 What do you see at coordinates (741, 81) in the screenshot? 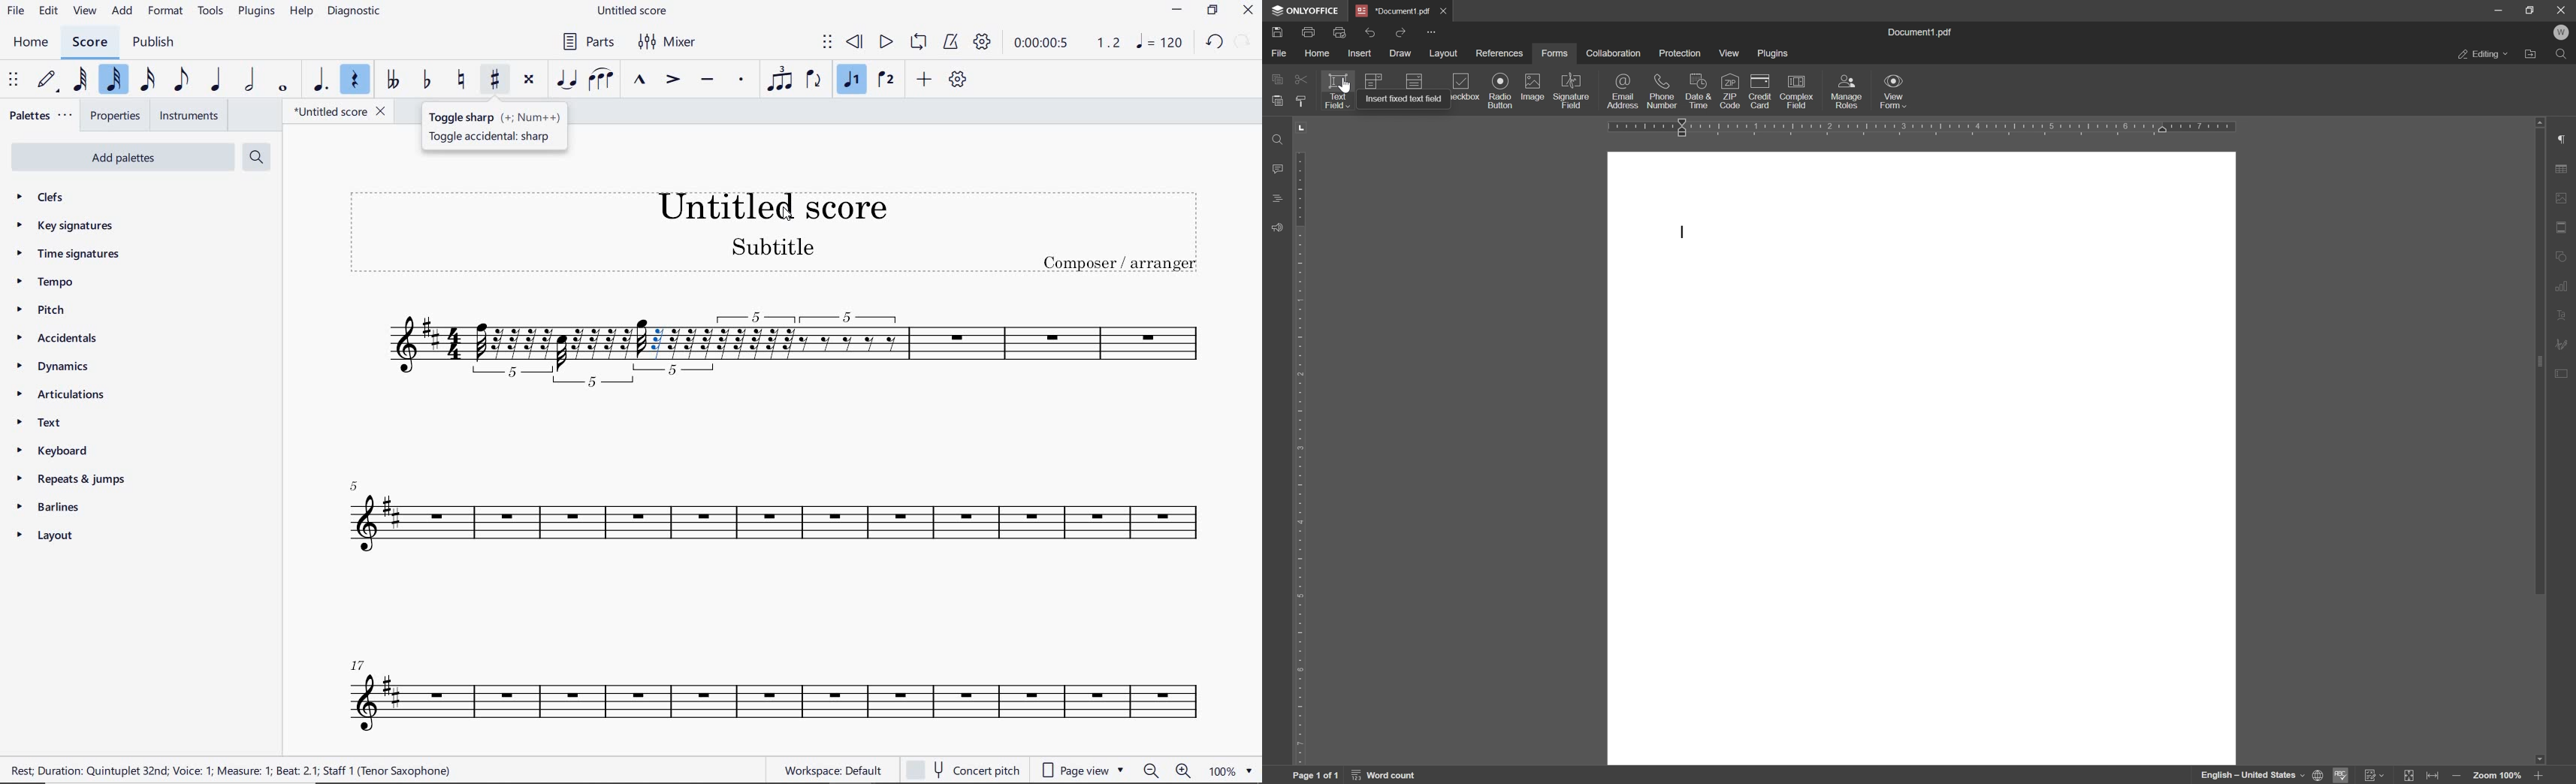
I see `STACCATO` at bounding box center [741, 81].